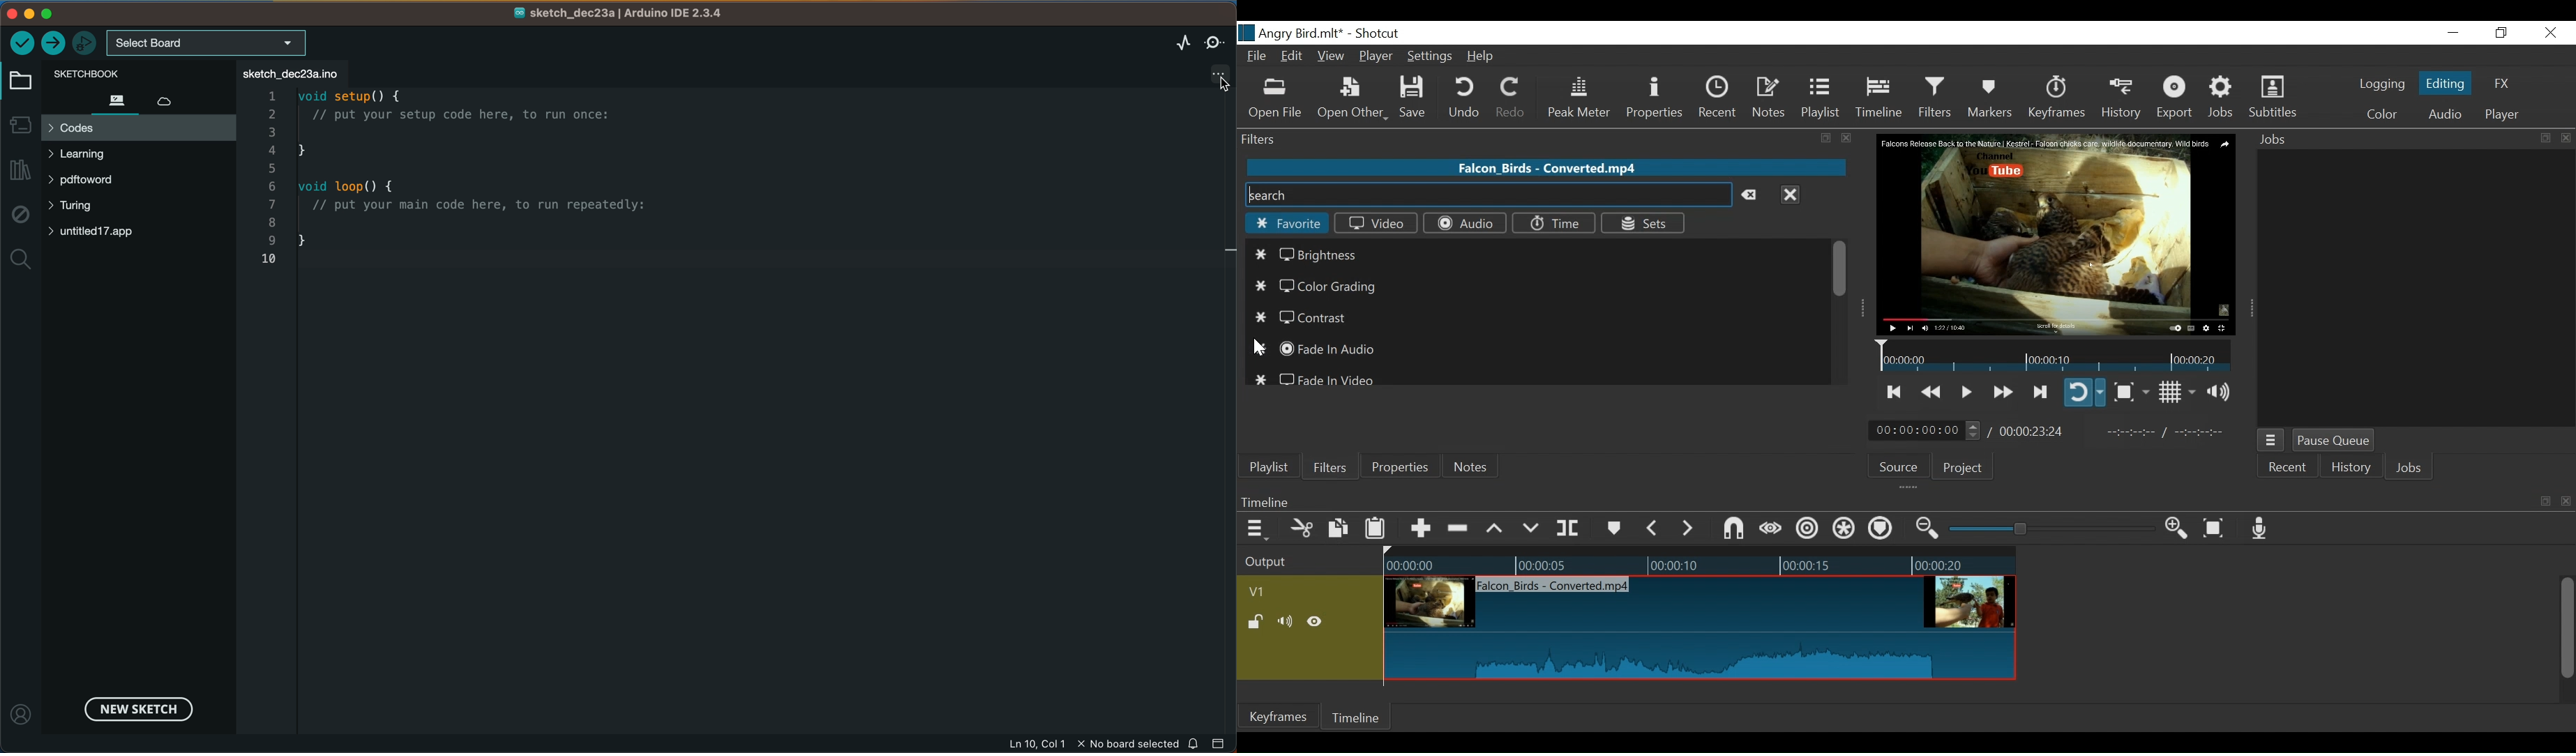 The width and height of the screenshot is (2576, 756). I want to click on View, so click(1331, 57).